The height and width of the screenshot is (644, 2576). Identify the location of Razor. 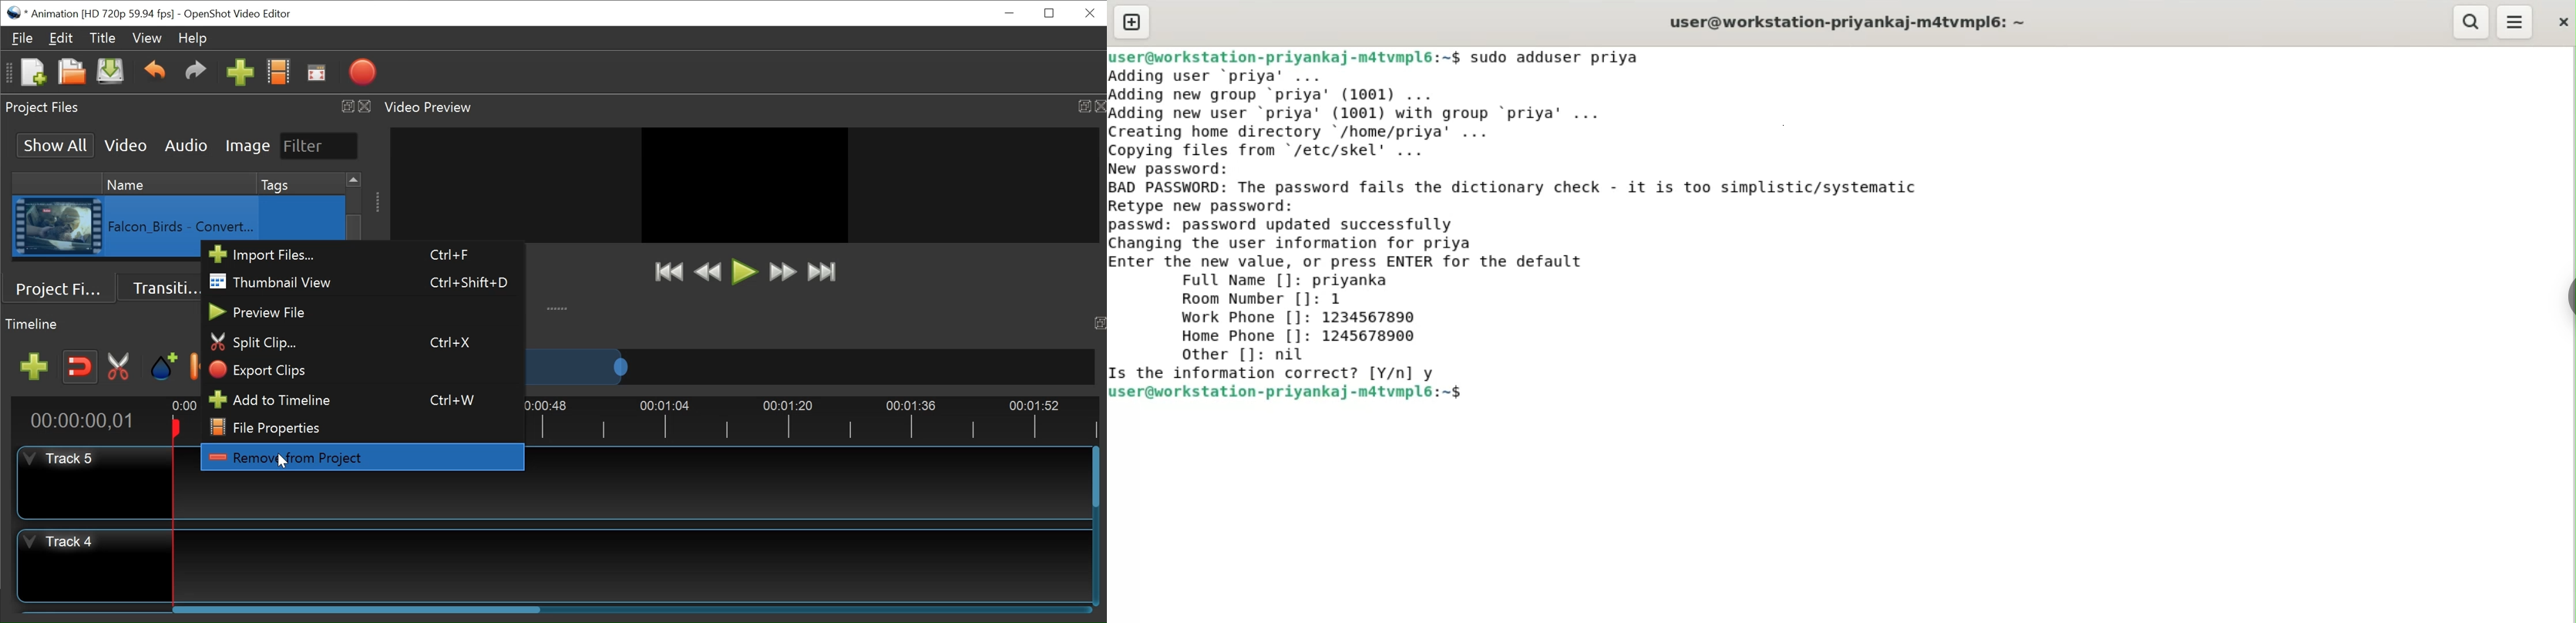
(122, 367).